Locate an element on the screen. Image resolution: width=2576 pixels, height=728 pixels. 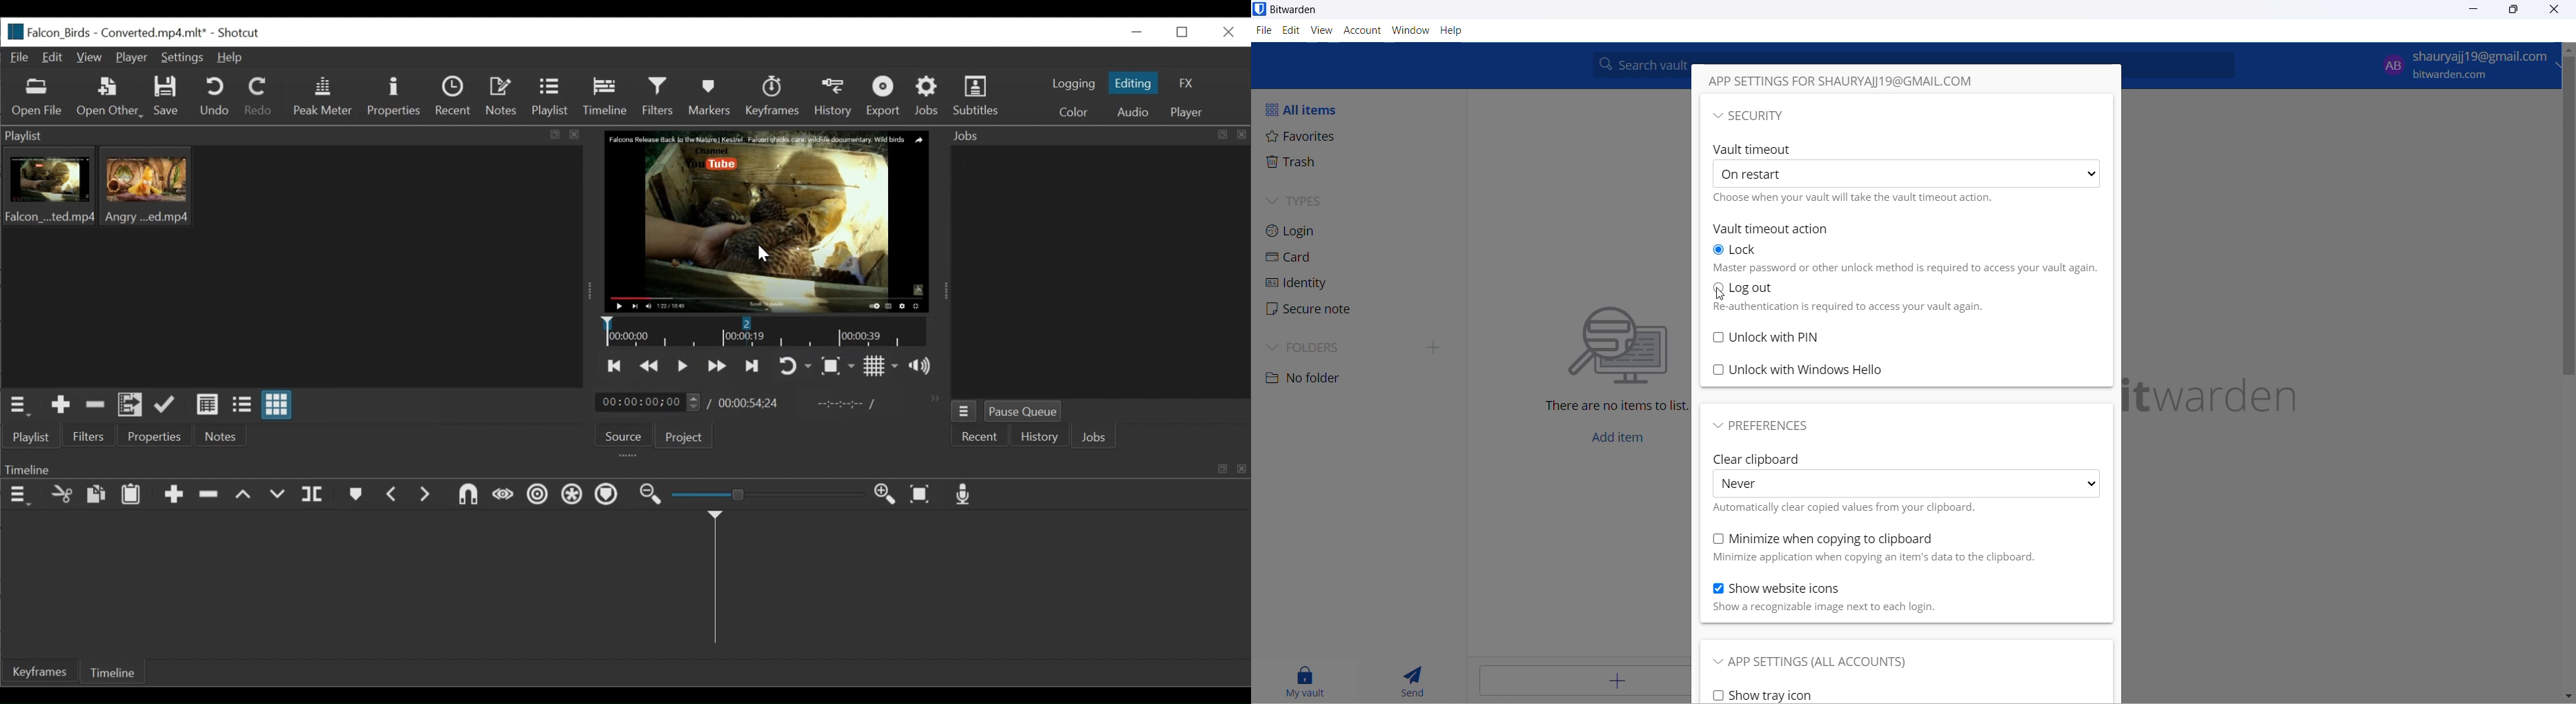
unlock with PIN checkbox is located at coordinates (1904, 335).